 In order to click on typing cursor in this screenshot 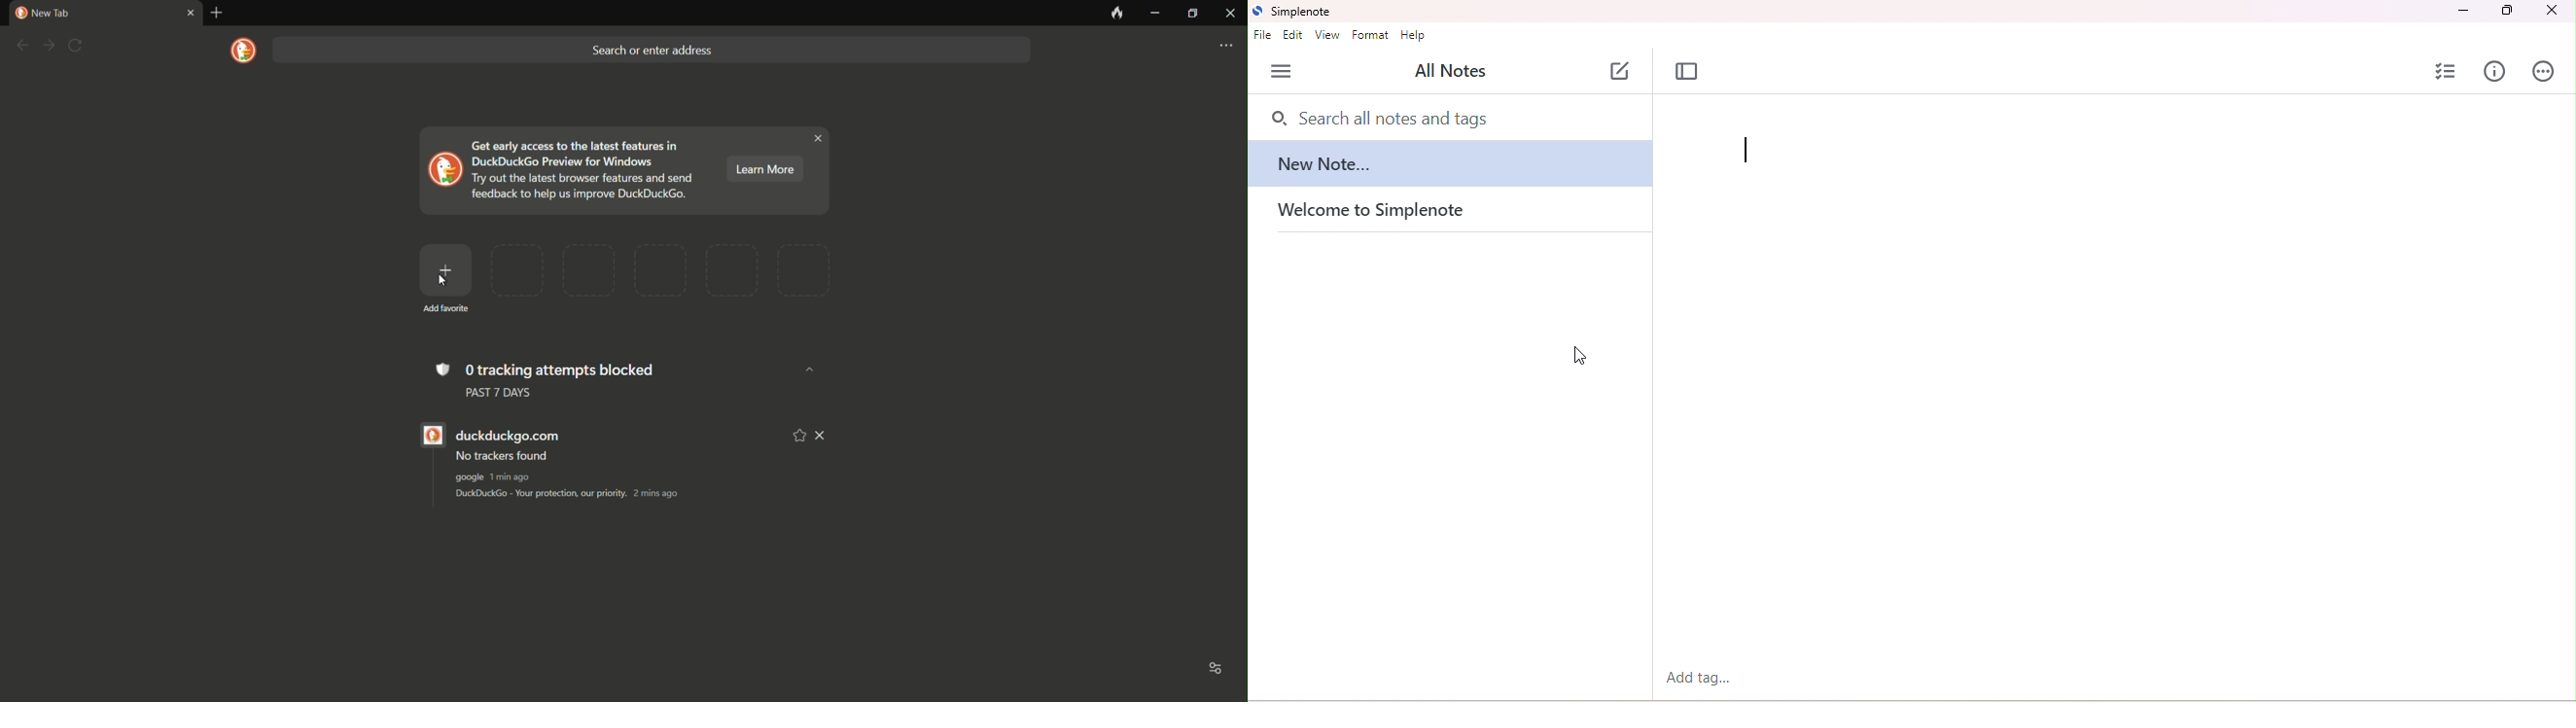, I will do `click(1747, 151)`.